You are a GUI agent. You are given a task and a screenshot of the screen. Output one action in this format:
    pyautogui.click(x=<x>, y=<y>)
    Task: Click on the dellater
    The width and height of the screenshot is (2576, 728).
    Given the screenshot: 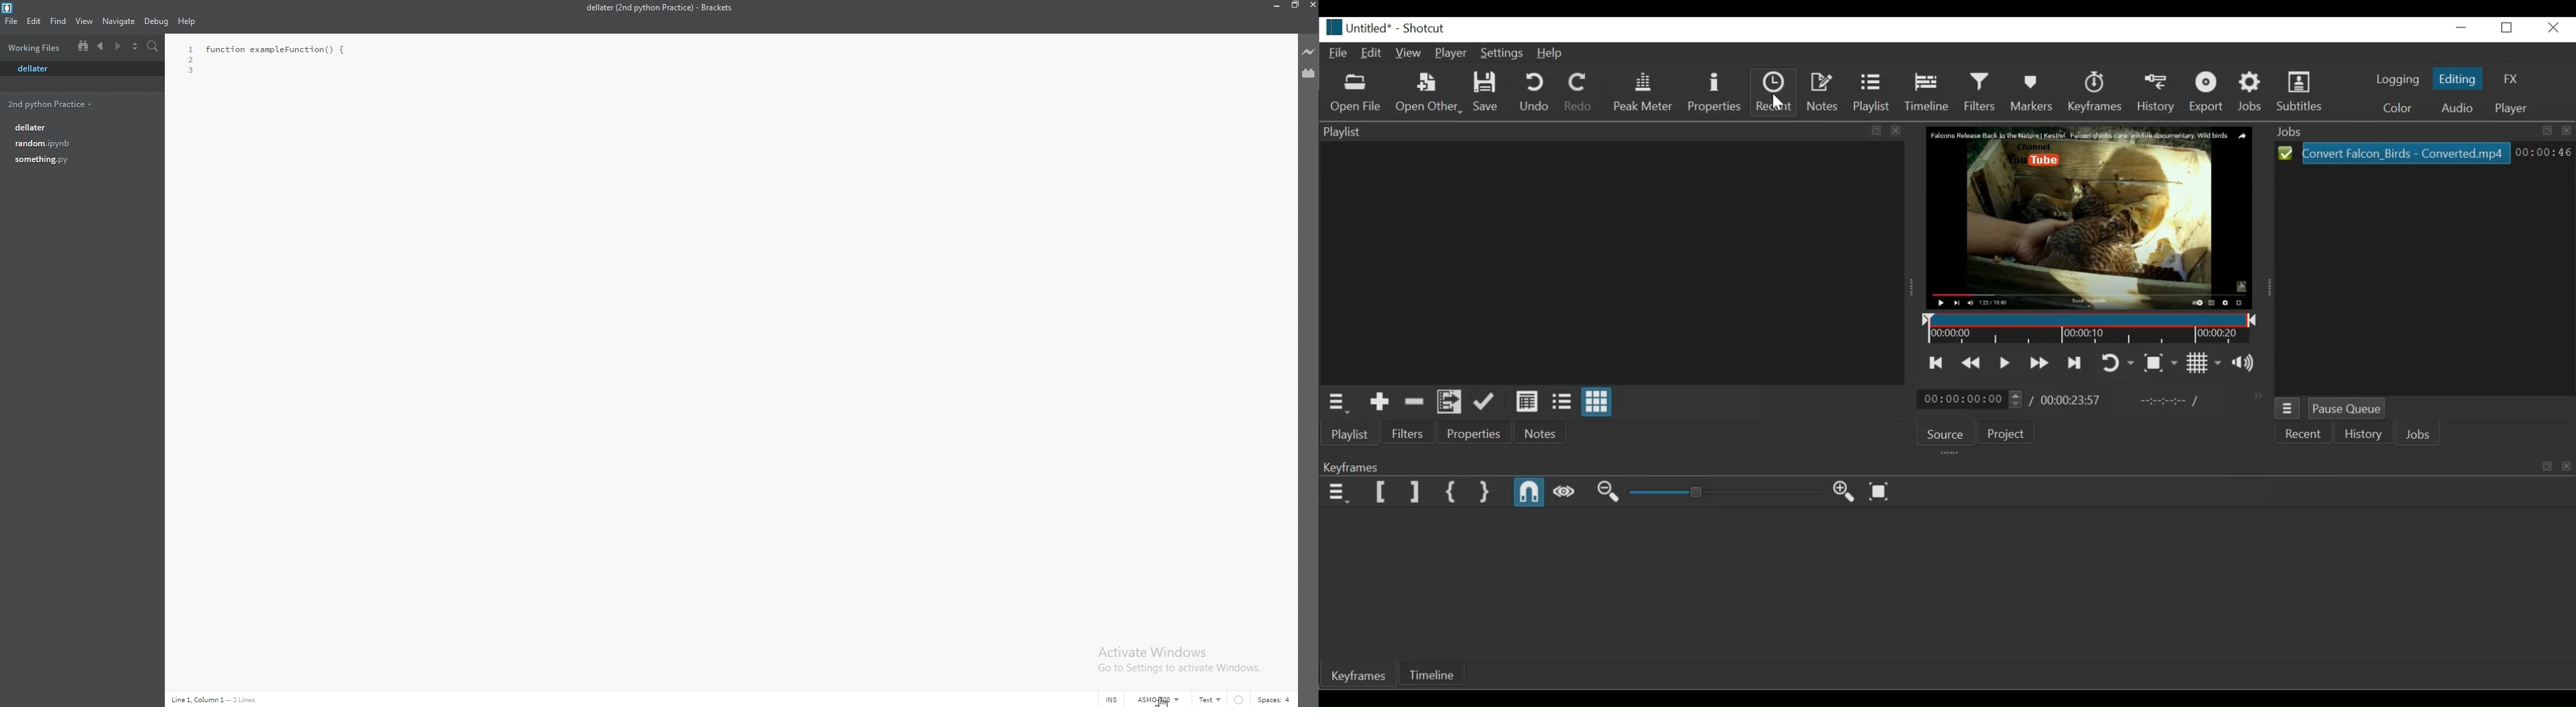 What is the action you would take?
    pyautogui.click(x=82, y=68)
    